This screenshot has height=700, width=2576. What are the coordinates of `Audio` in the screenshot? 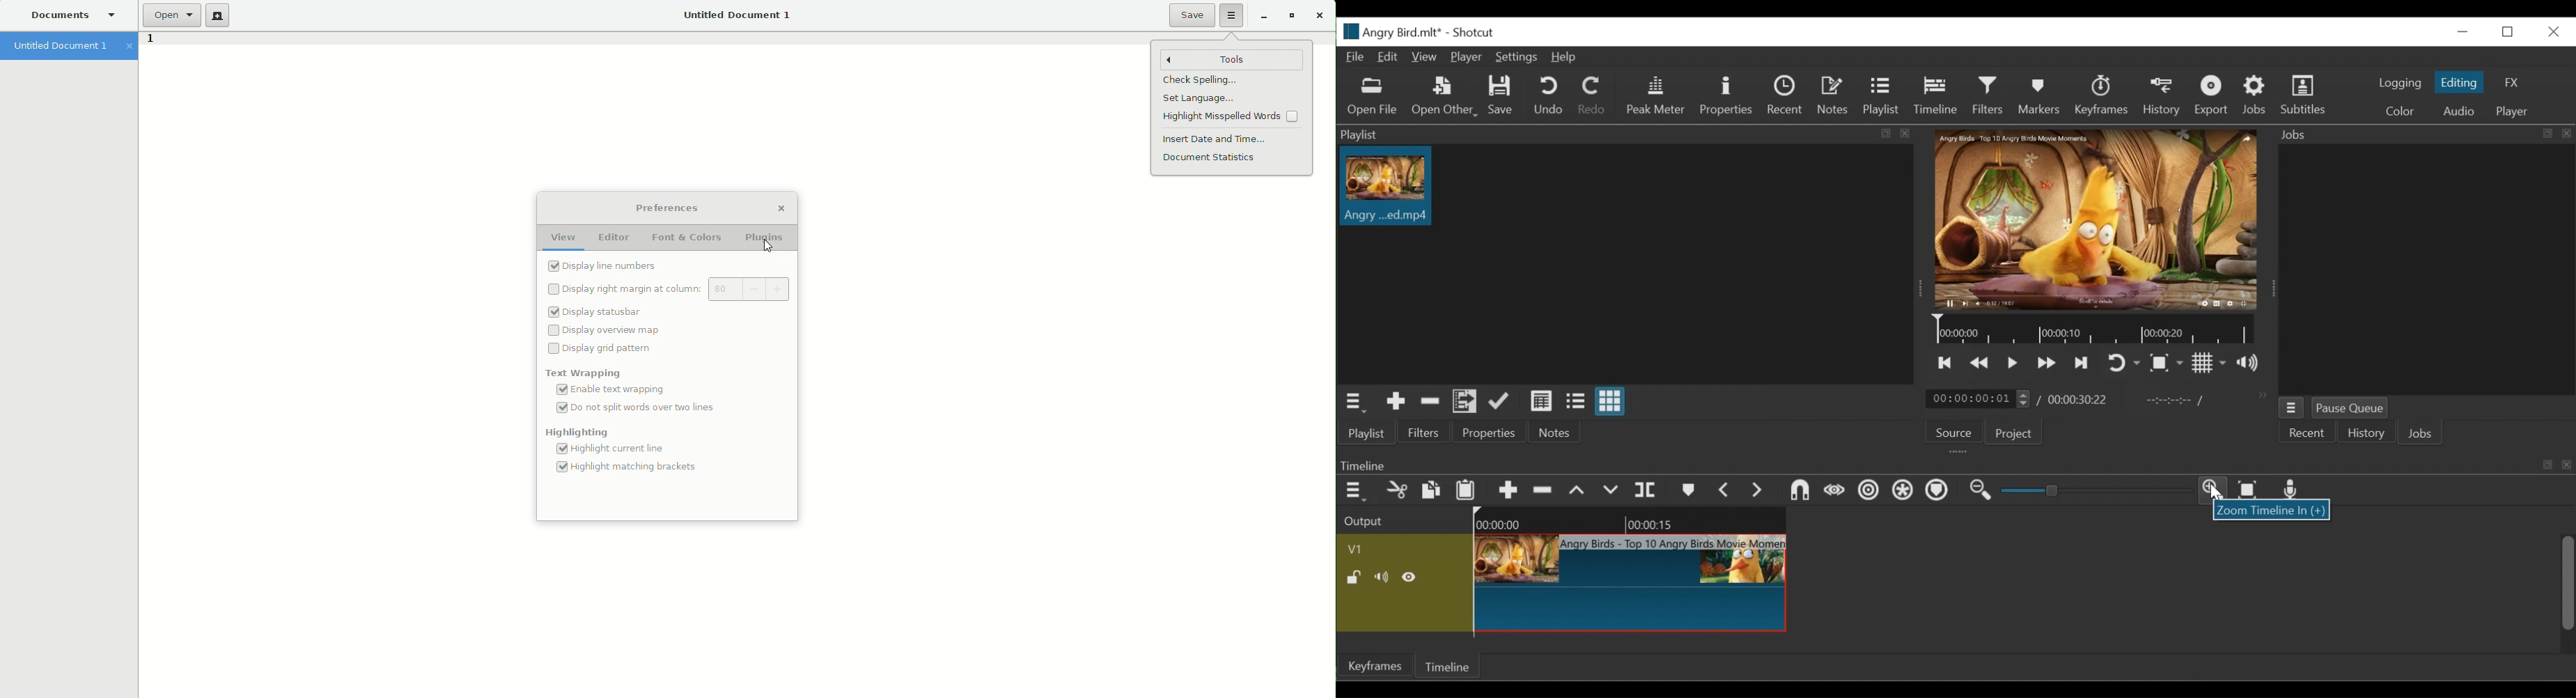 It's located at (2462, 111).